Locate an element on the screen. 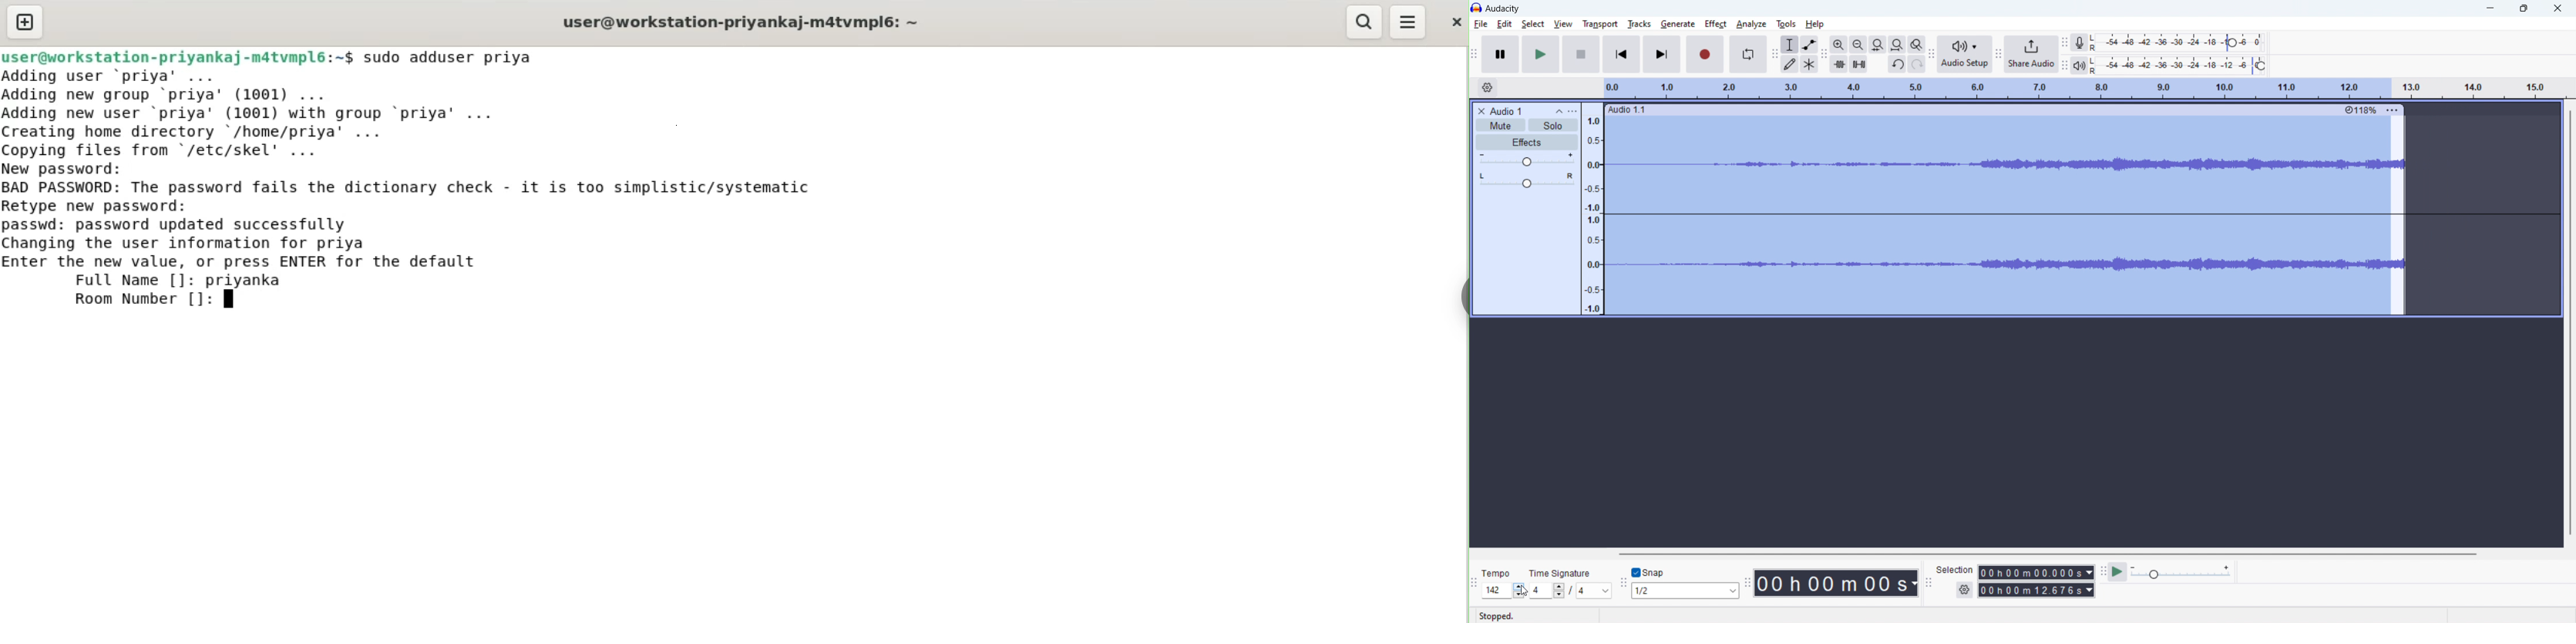 This screenshot has width=2576, height=644. waveform is located at coordinates (2080, 164).